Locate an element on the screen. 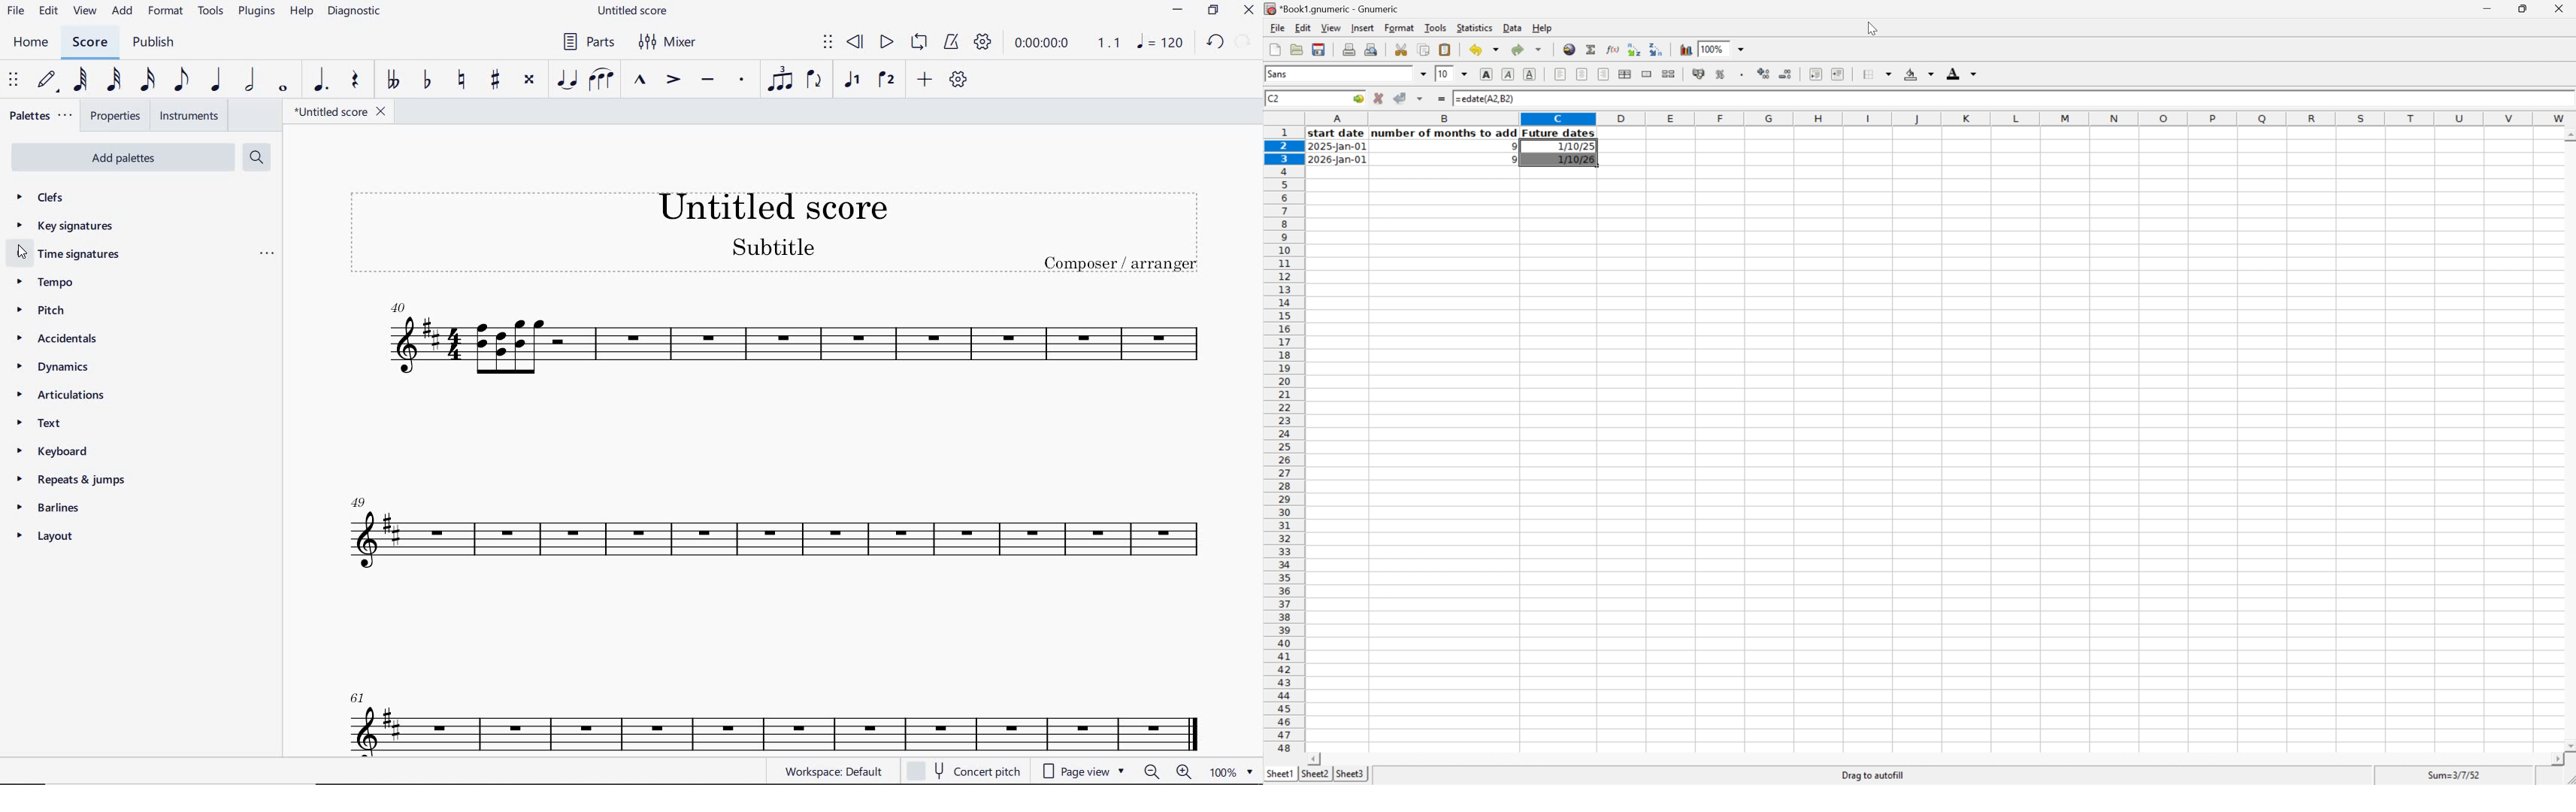  STACCATO is located at coordinates (743, 81).